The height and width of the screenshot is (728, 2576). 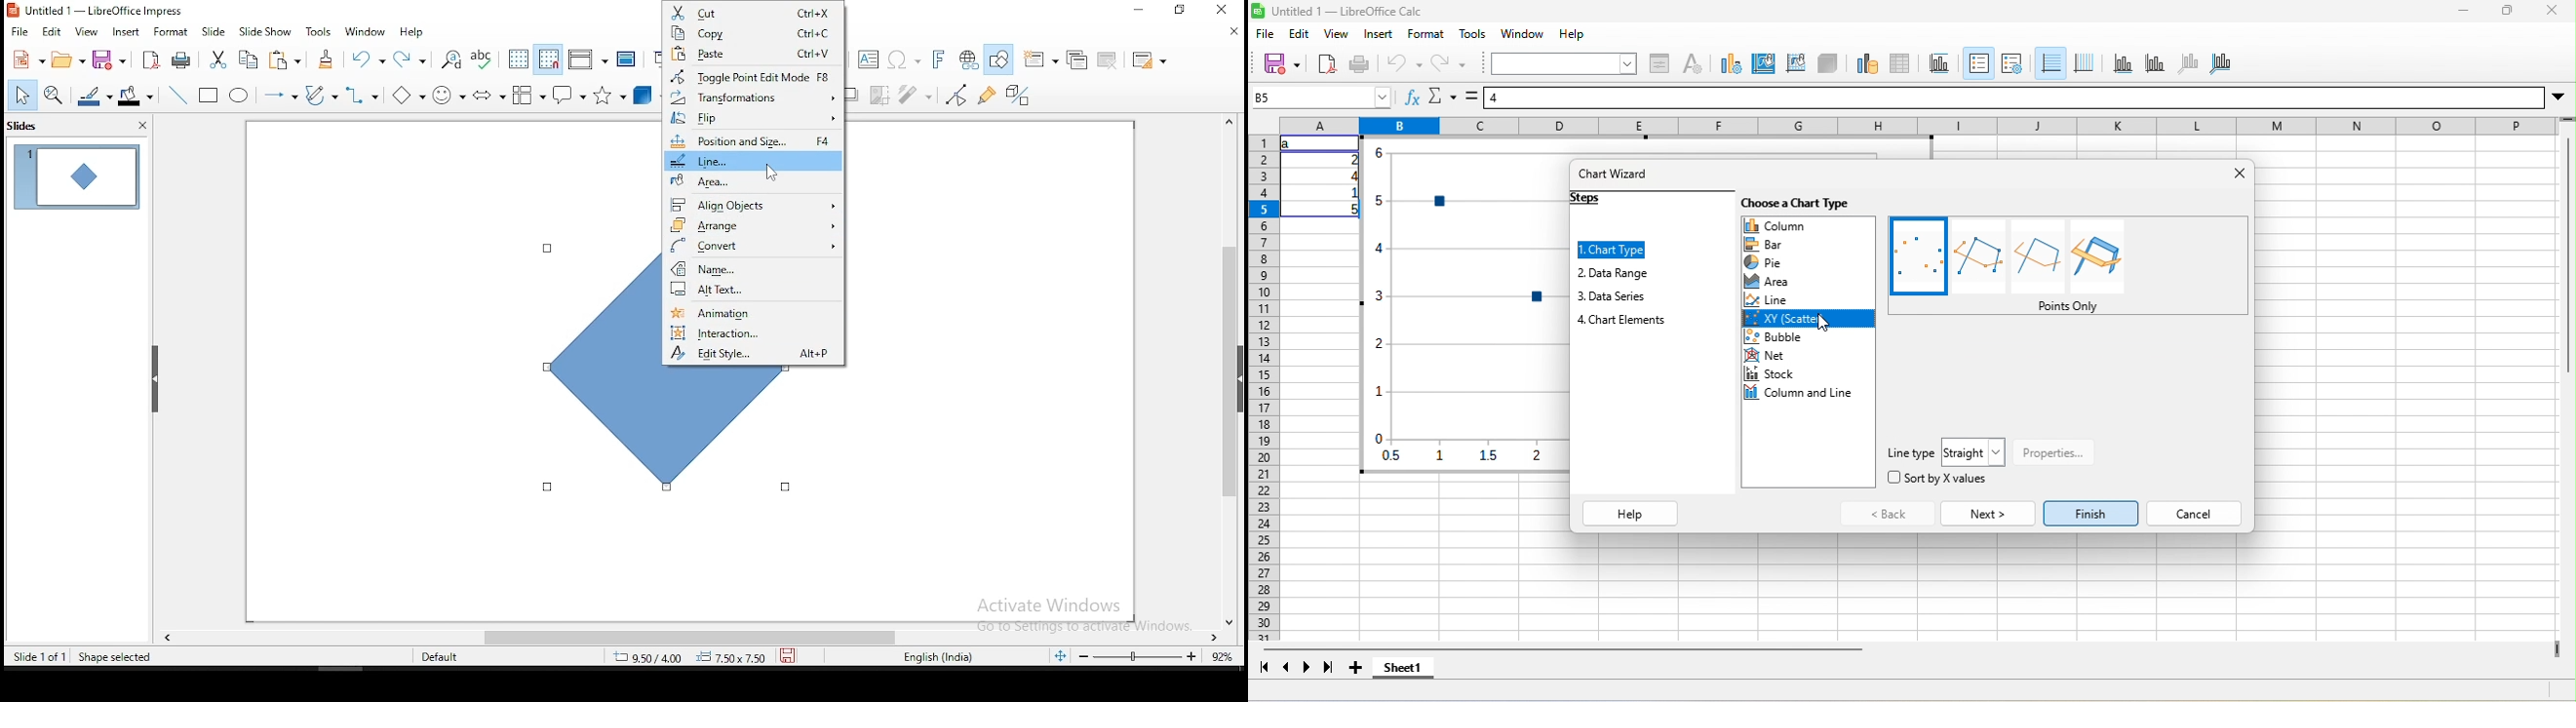 I want to click on 9.50/4.00 7.50x7.50, so click(x=682, y=658).